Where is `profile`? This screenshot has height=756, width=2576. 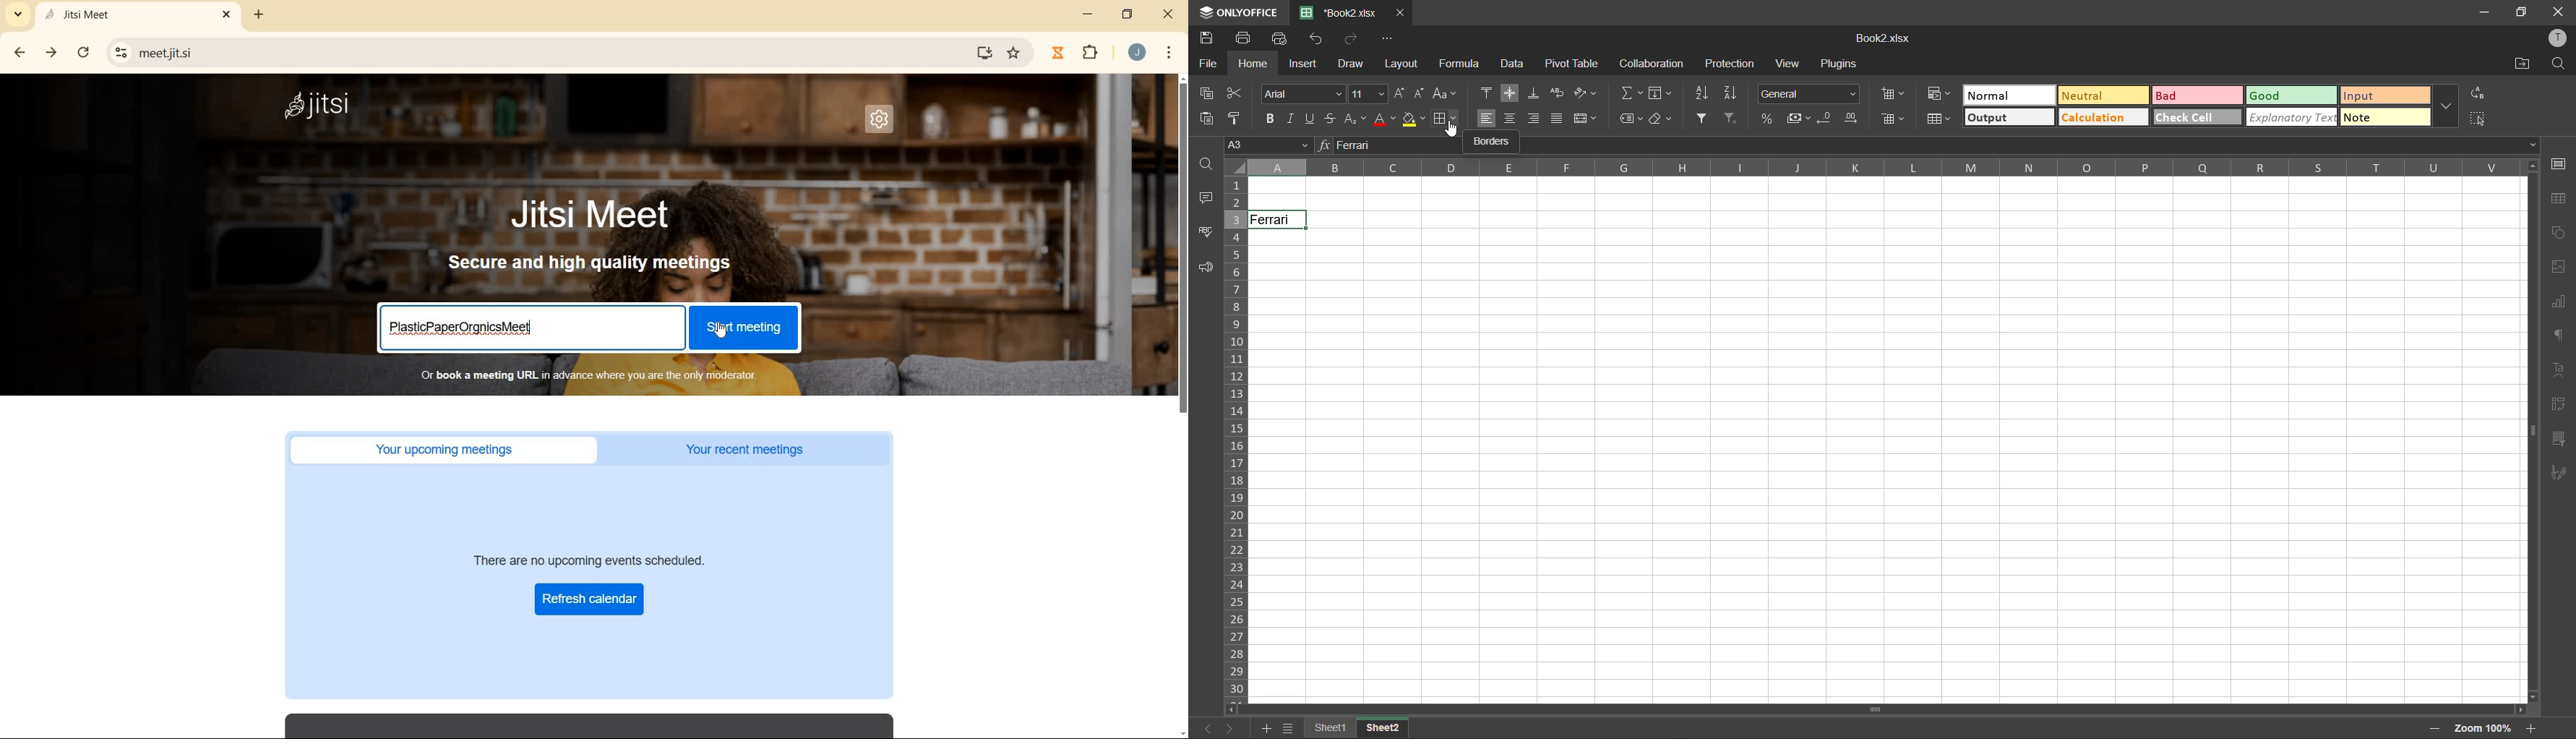 profile is located at coordinates (2556, 38).